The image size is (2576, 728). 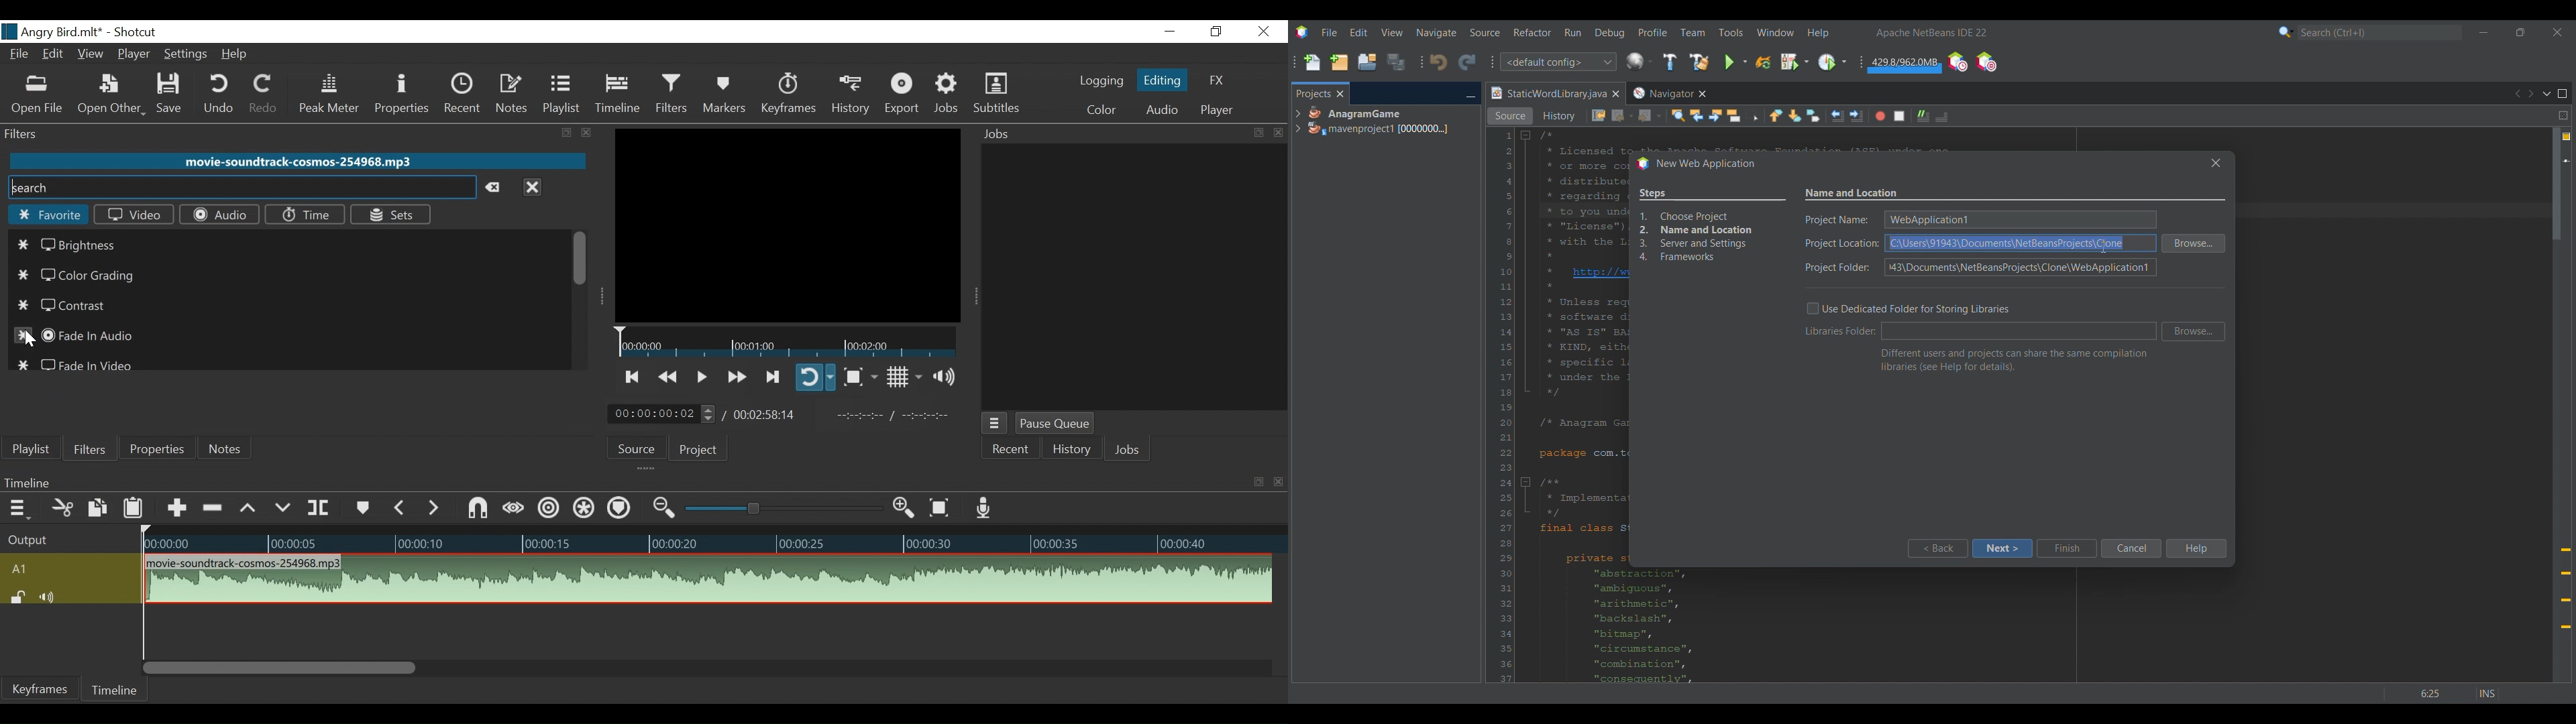 I want to click on File, so click(x=21, y=56).